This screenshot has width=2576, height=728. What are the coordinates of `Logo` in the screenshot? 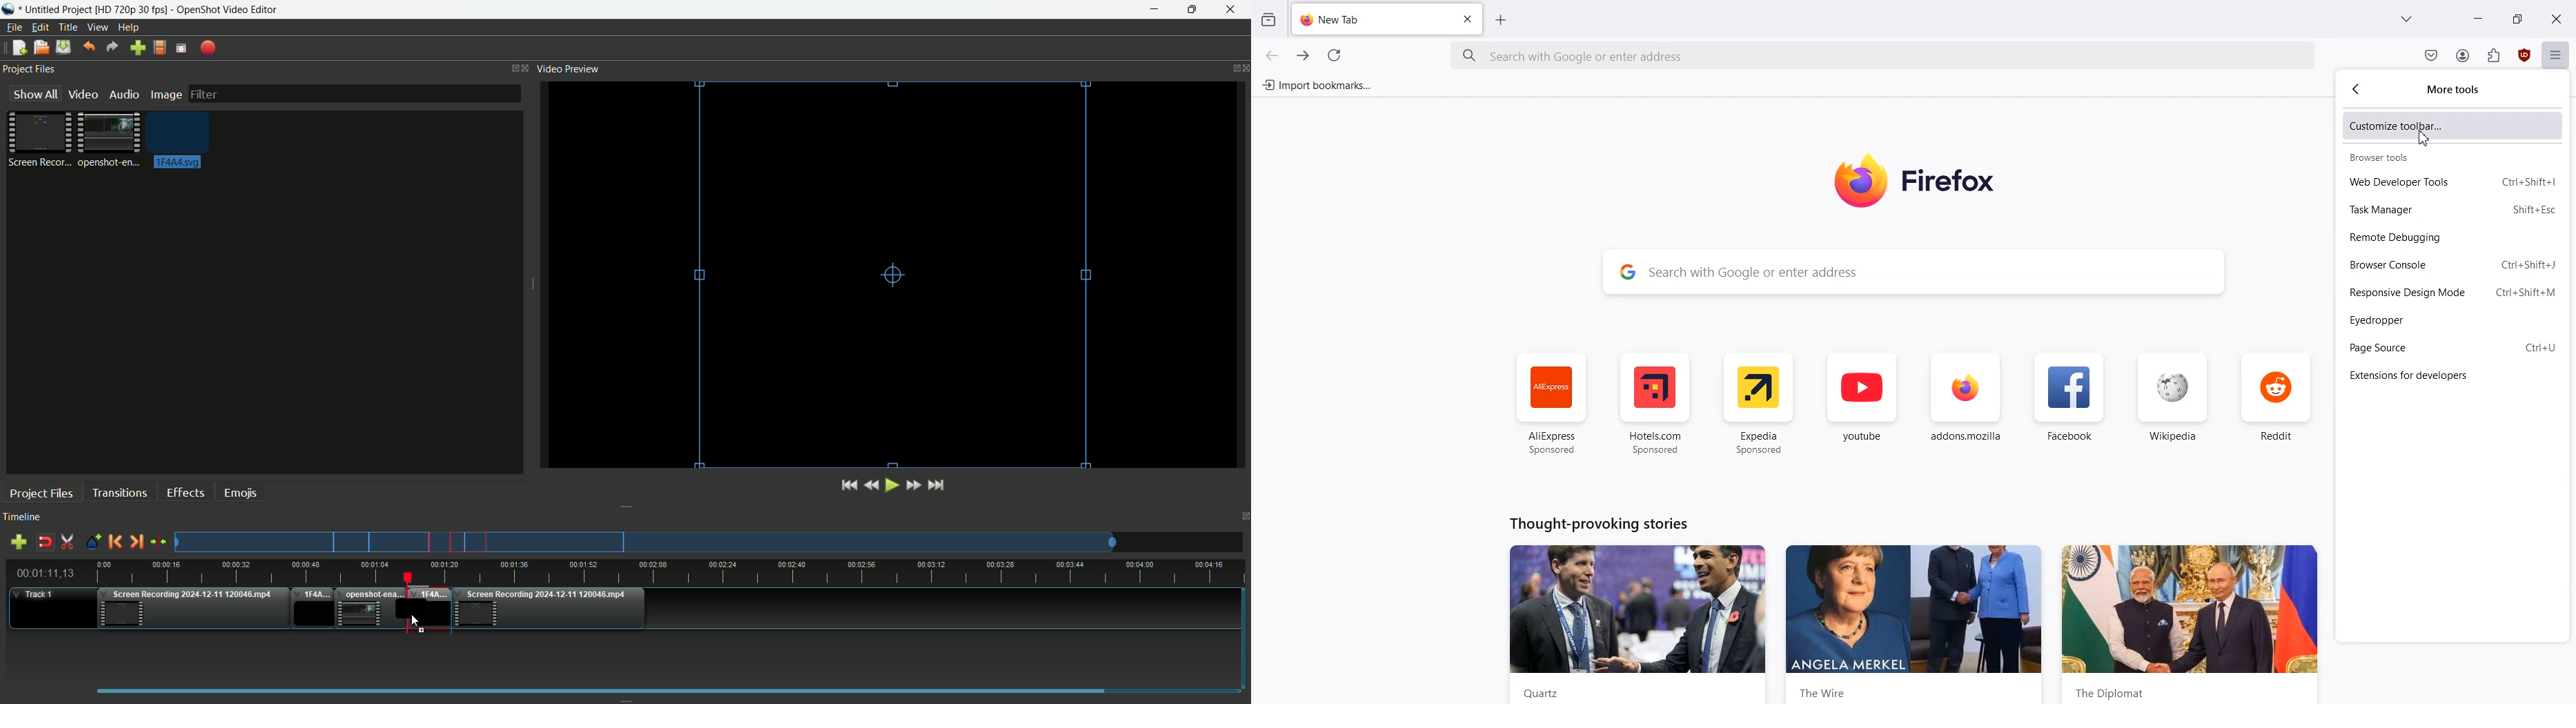 It's located at (1934, 181).